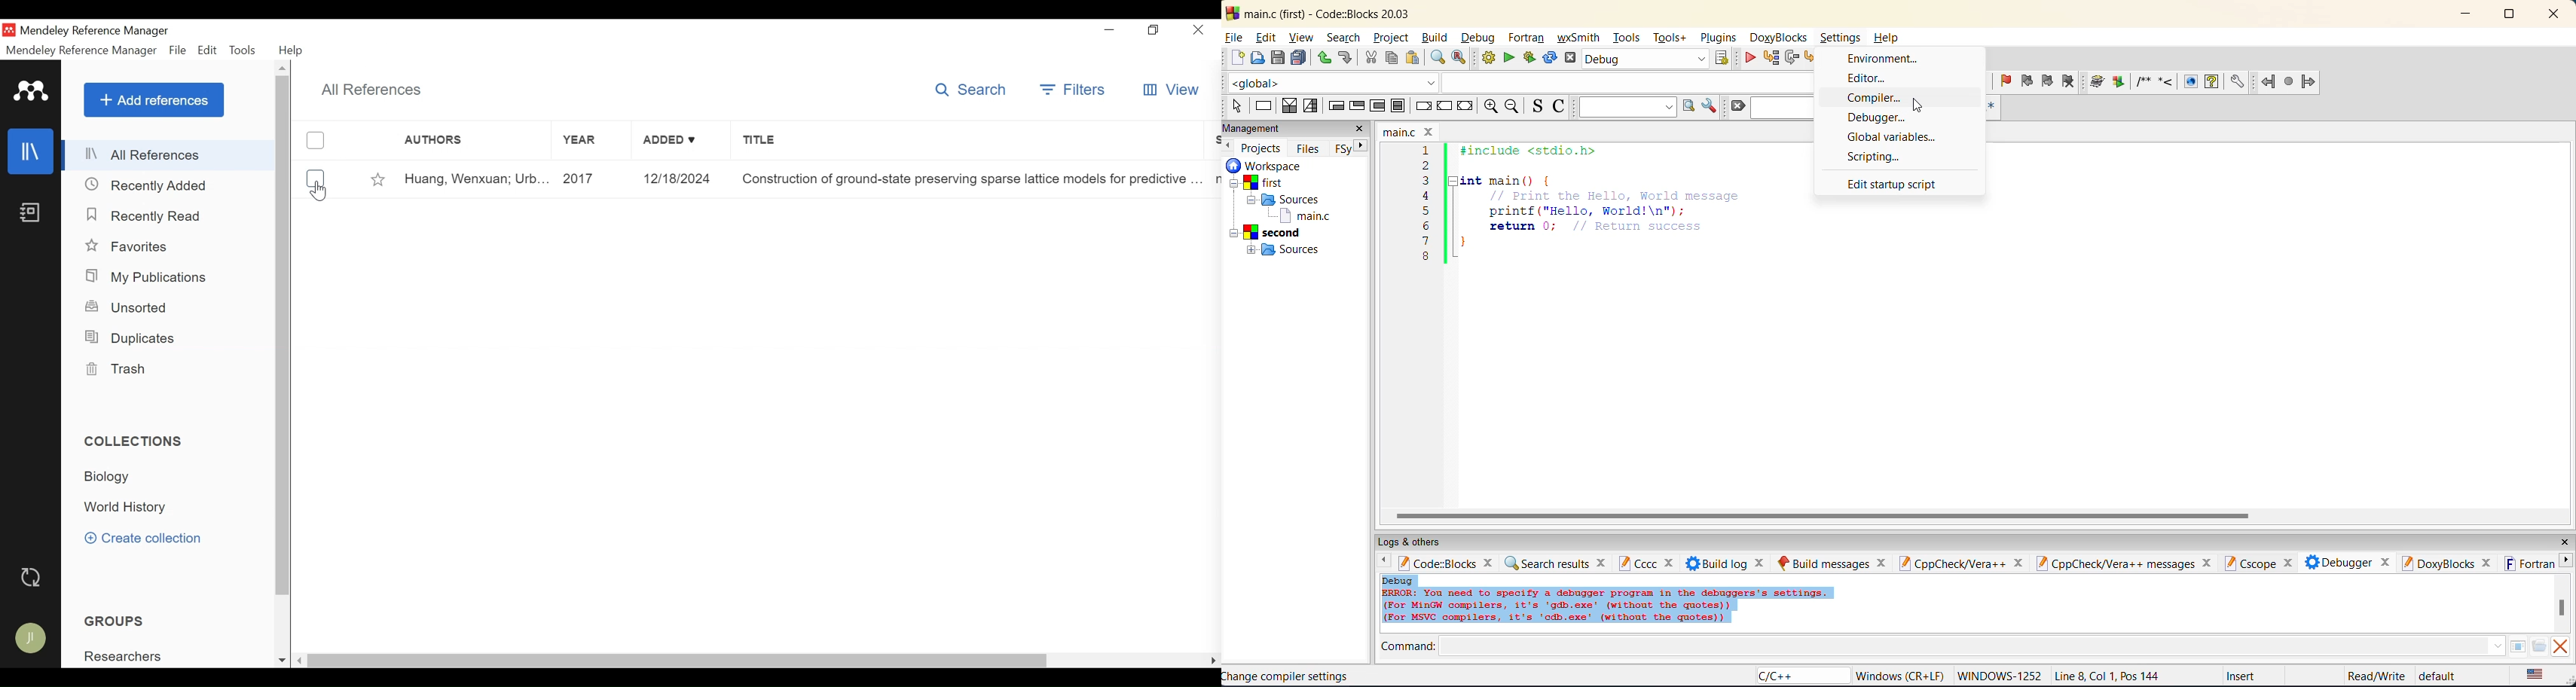 The width and height of the screenshot is (2576, 700). I want to click on doxyblocks, so click(2449, 565).